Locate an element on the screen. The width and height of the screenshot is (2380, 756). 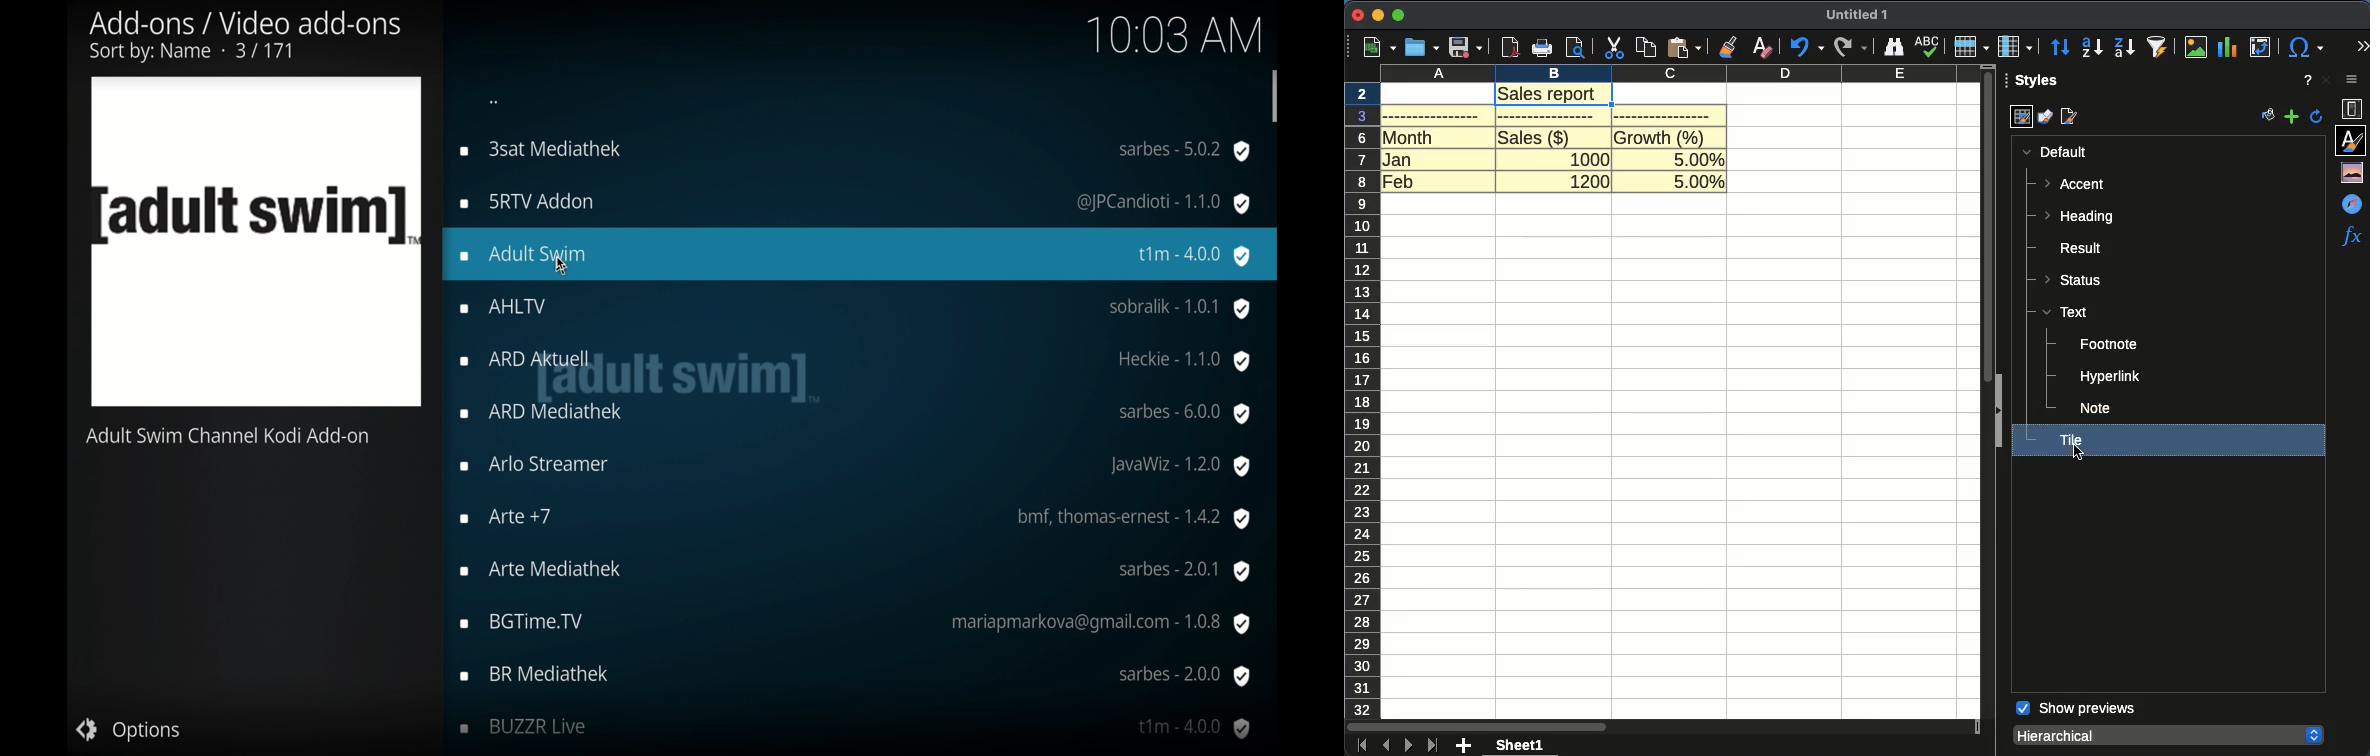
image is located at coordinates (2198, 47).